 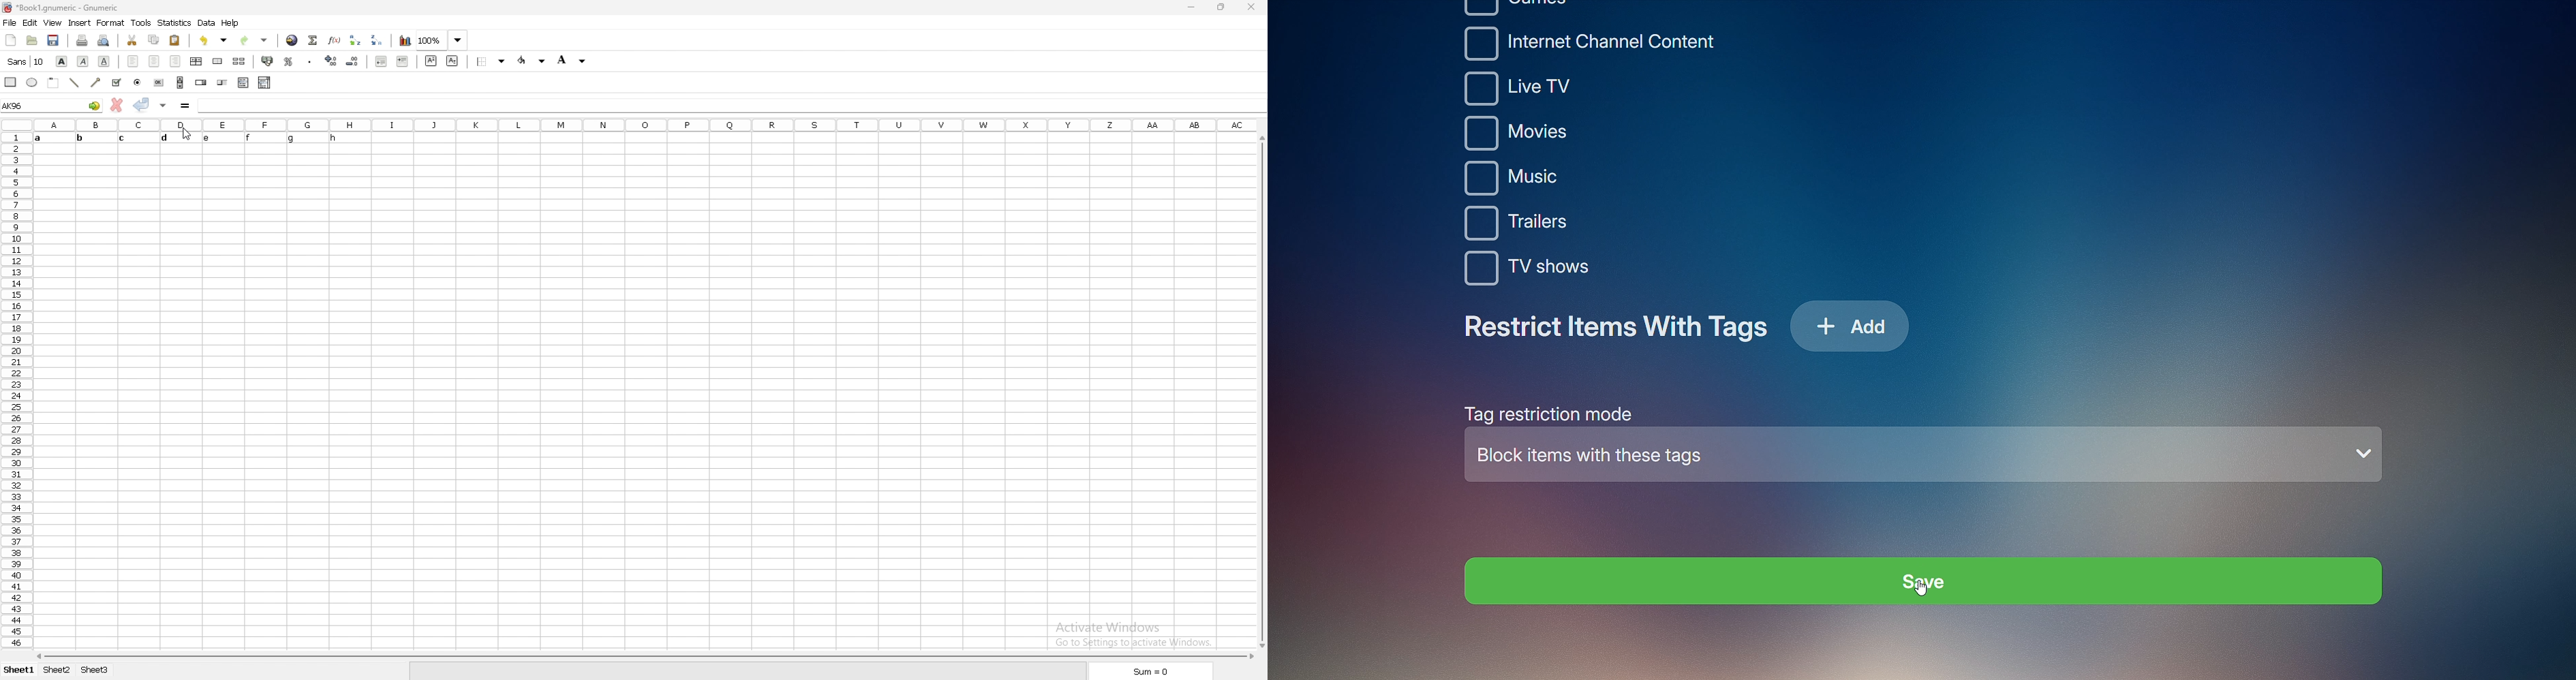 What do you see at coordinates (310, 61) in the screenshot?
I see `thousands separator` at bounding box center [310, 61].